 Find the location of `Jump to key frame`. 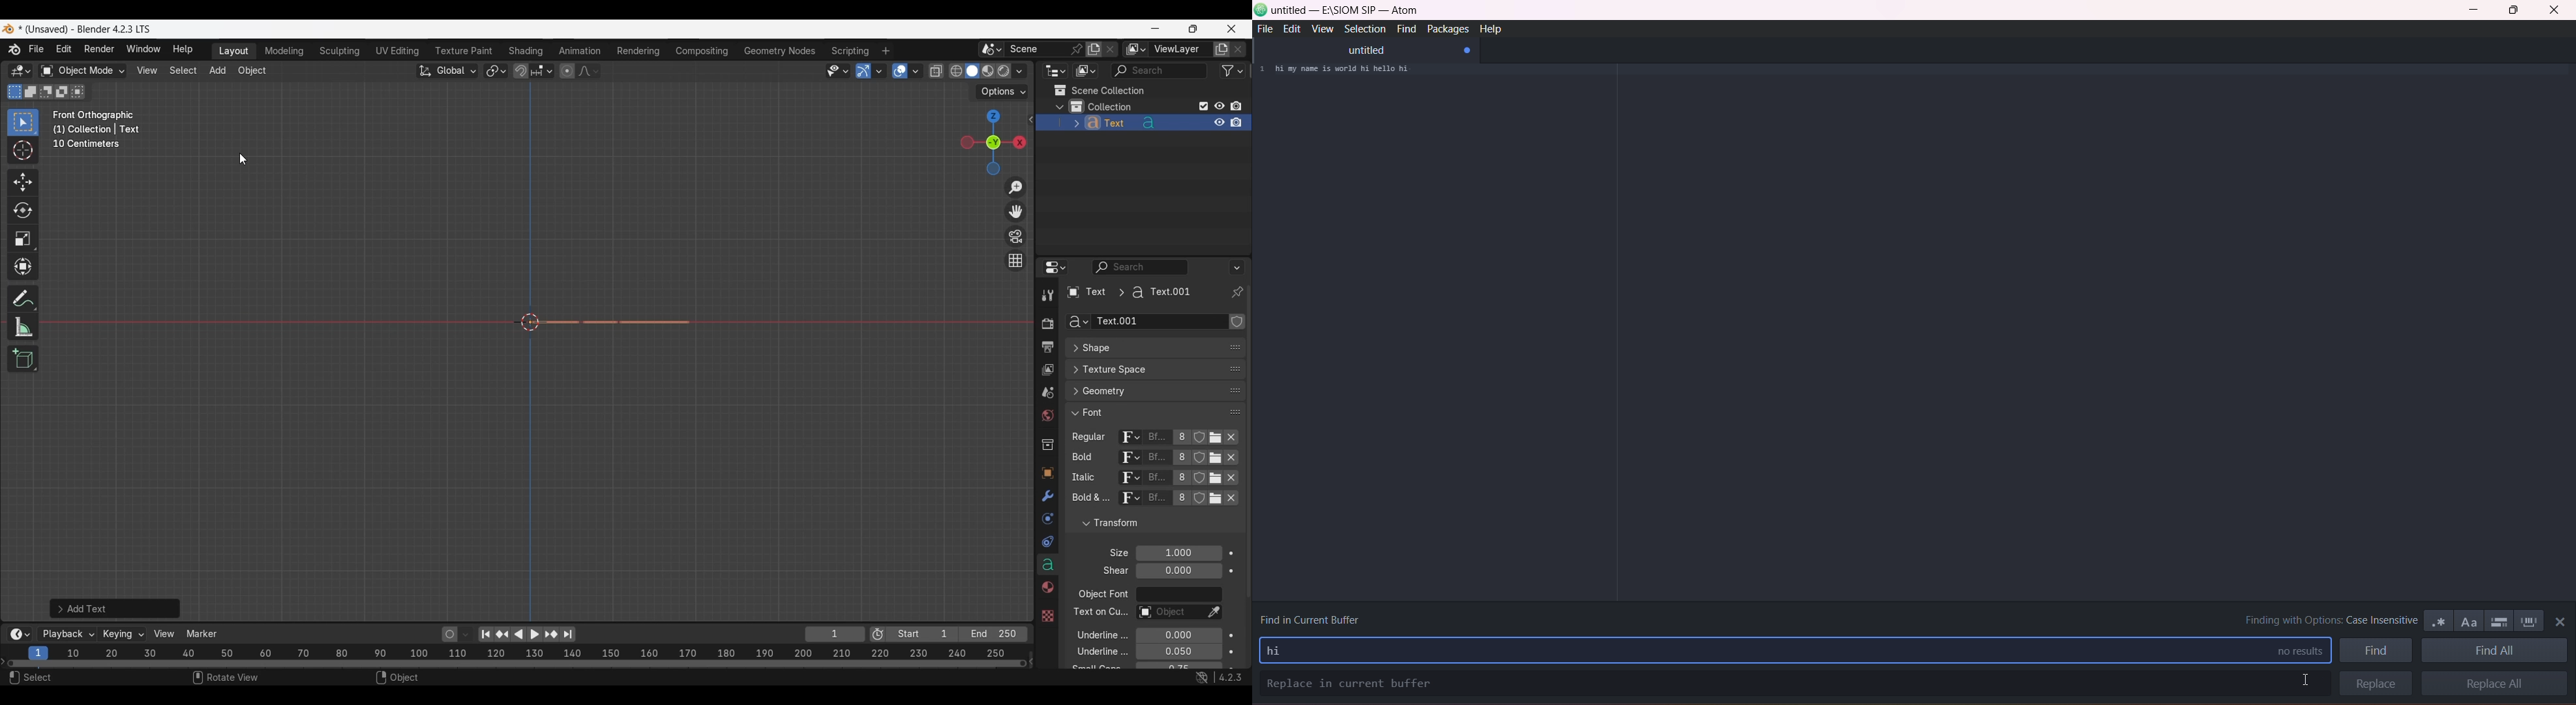

Jump to key frame is located at coordinates (551, 634).